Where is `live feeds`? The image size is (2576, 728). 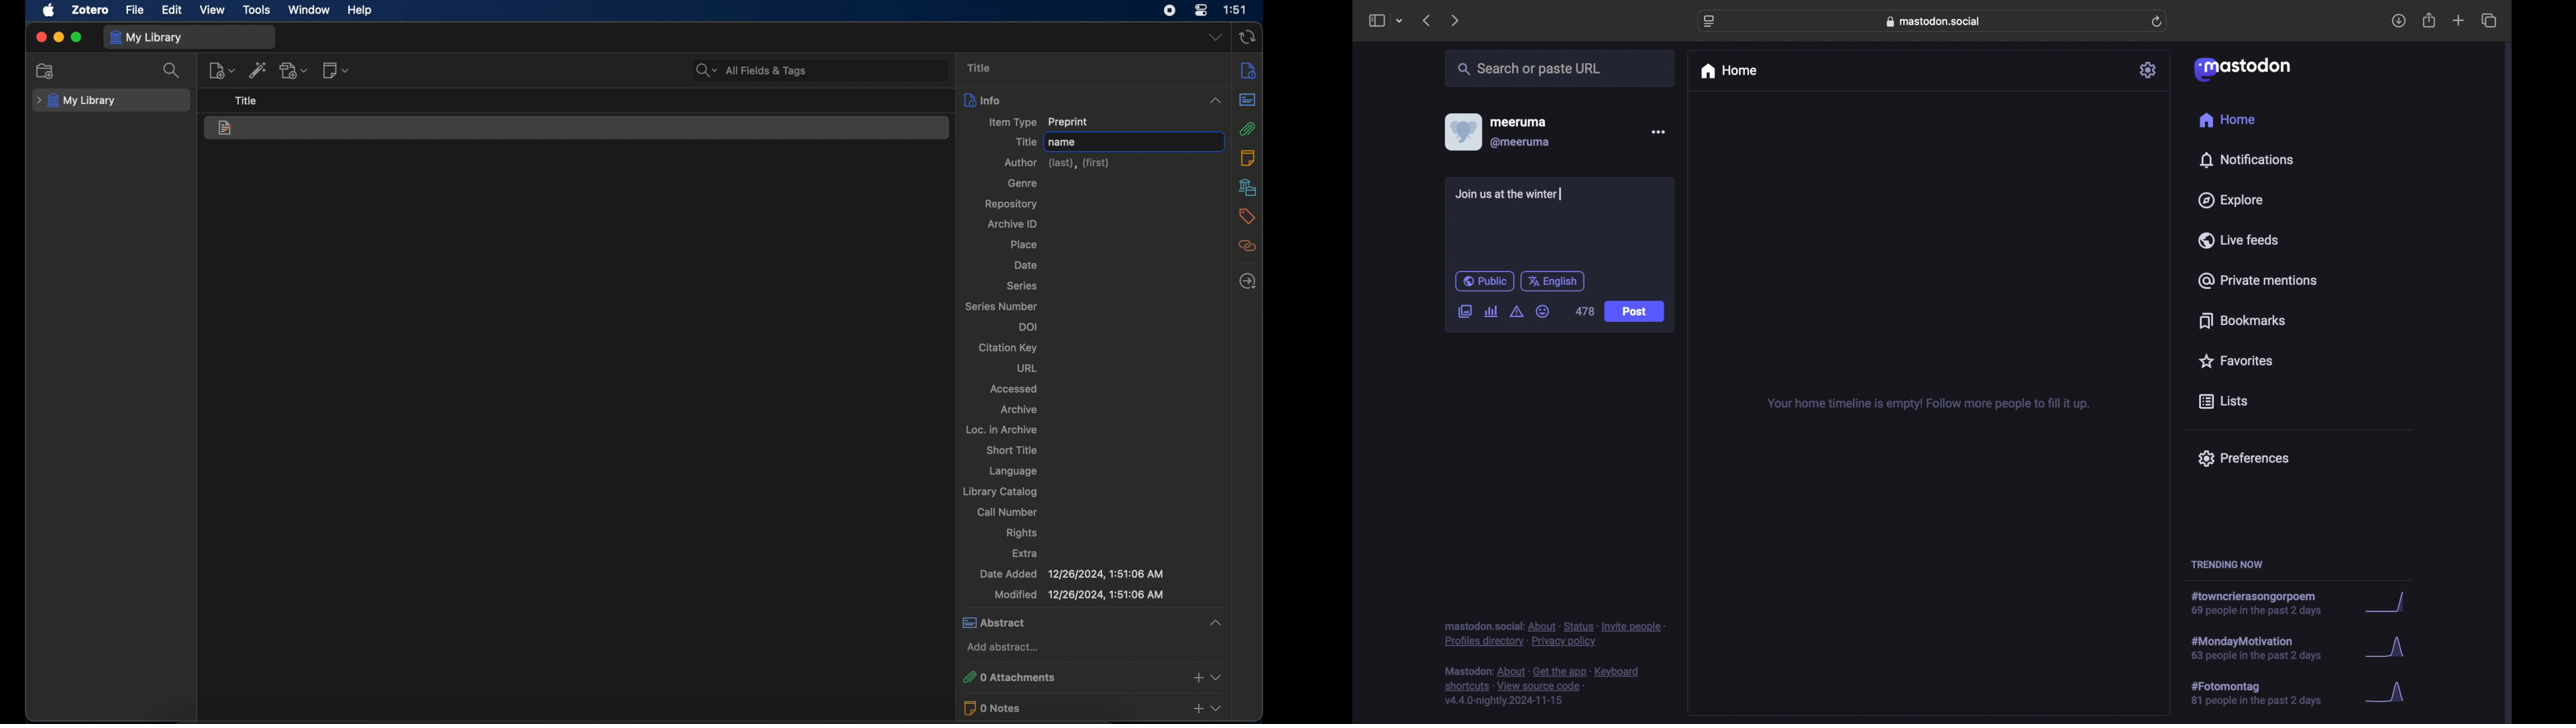 live feeds is located at coordinates (2239, 240).